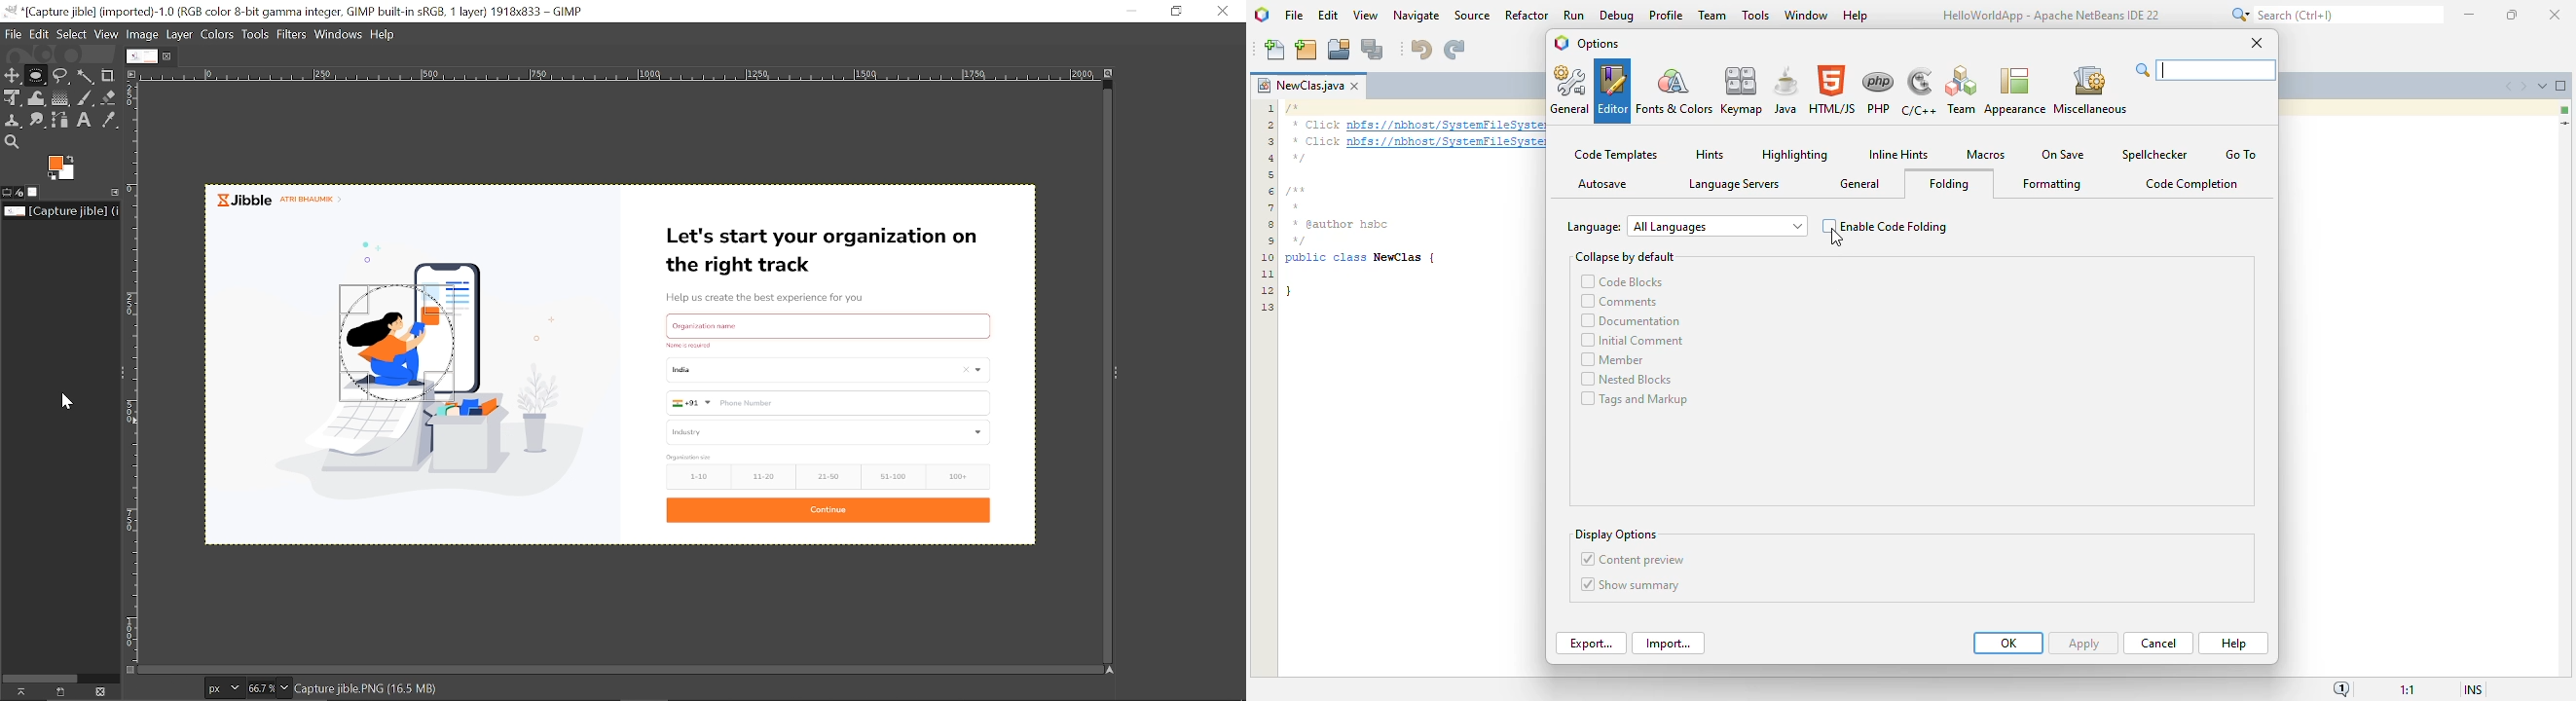 The width and height of the screenshot is (2576, 728). Describe the element at coordinates (2063, 155) in the screenshot. I see `on save` at that location.